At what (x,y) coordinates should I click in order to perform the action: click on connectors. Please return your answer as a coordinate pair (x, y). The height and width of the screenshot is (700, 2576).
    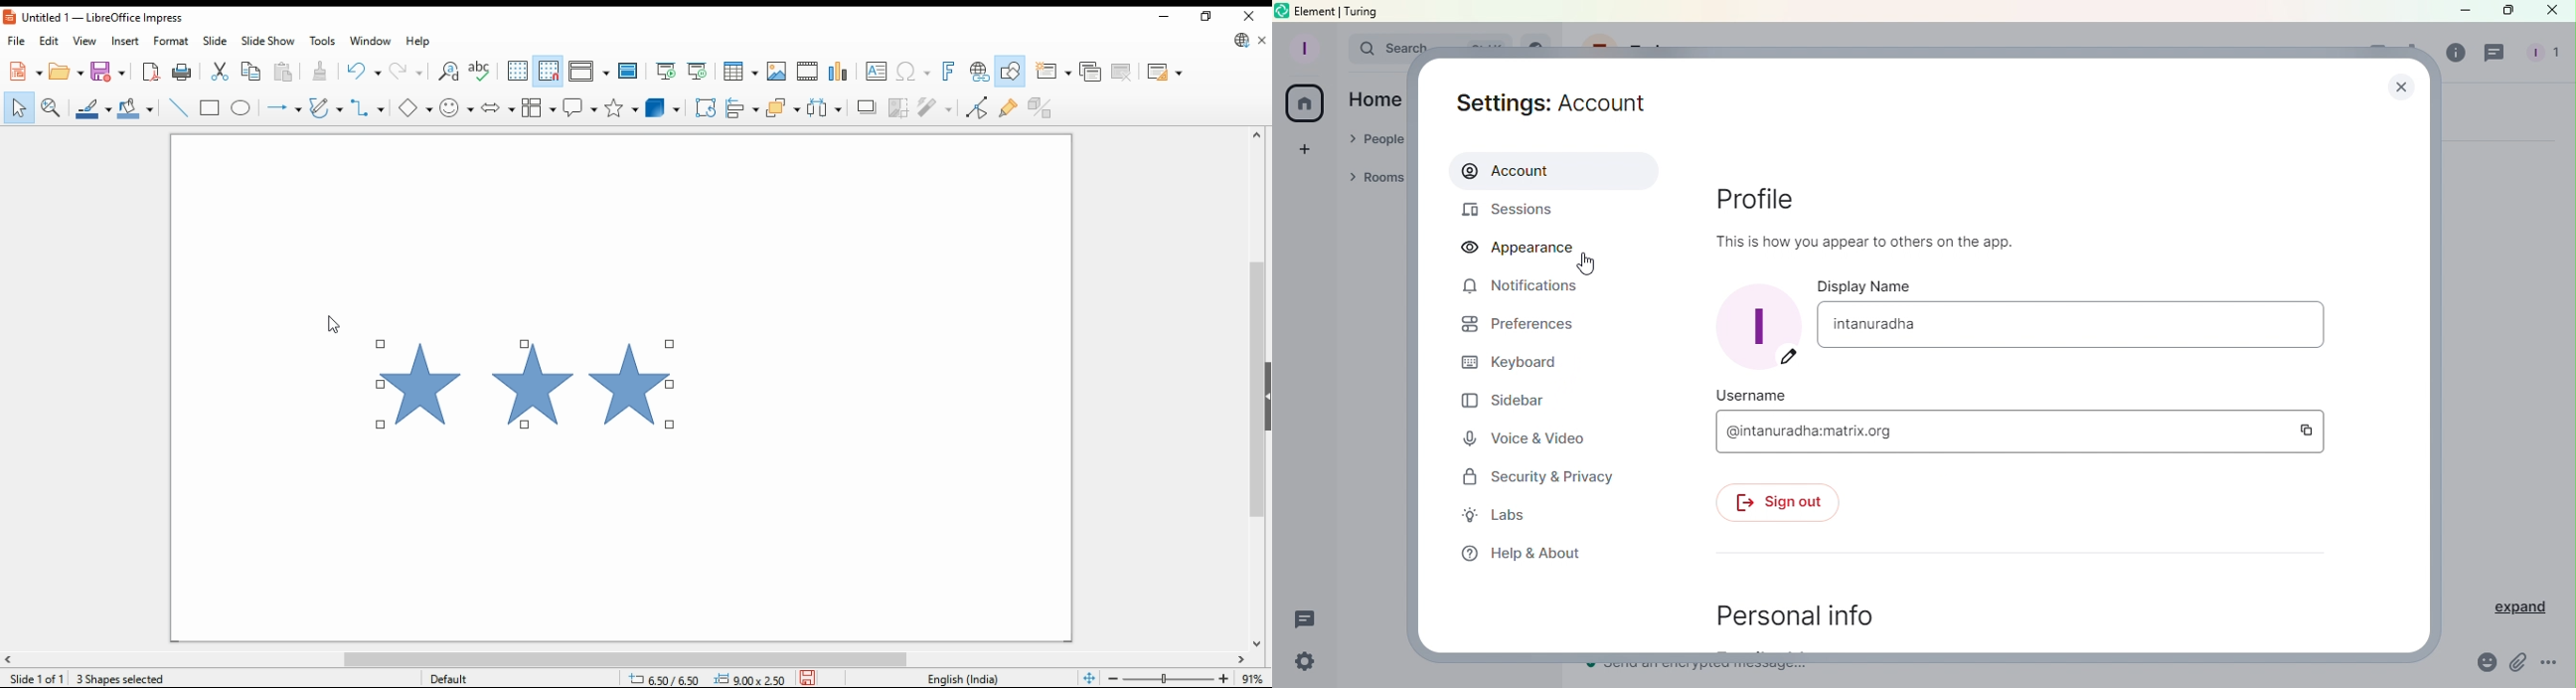
    Looking at the image, I should click on (367, 104).